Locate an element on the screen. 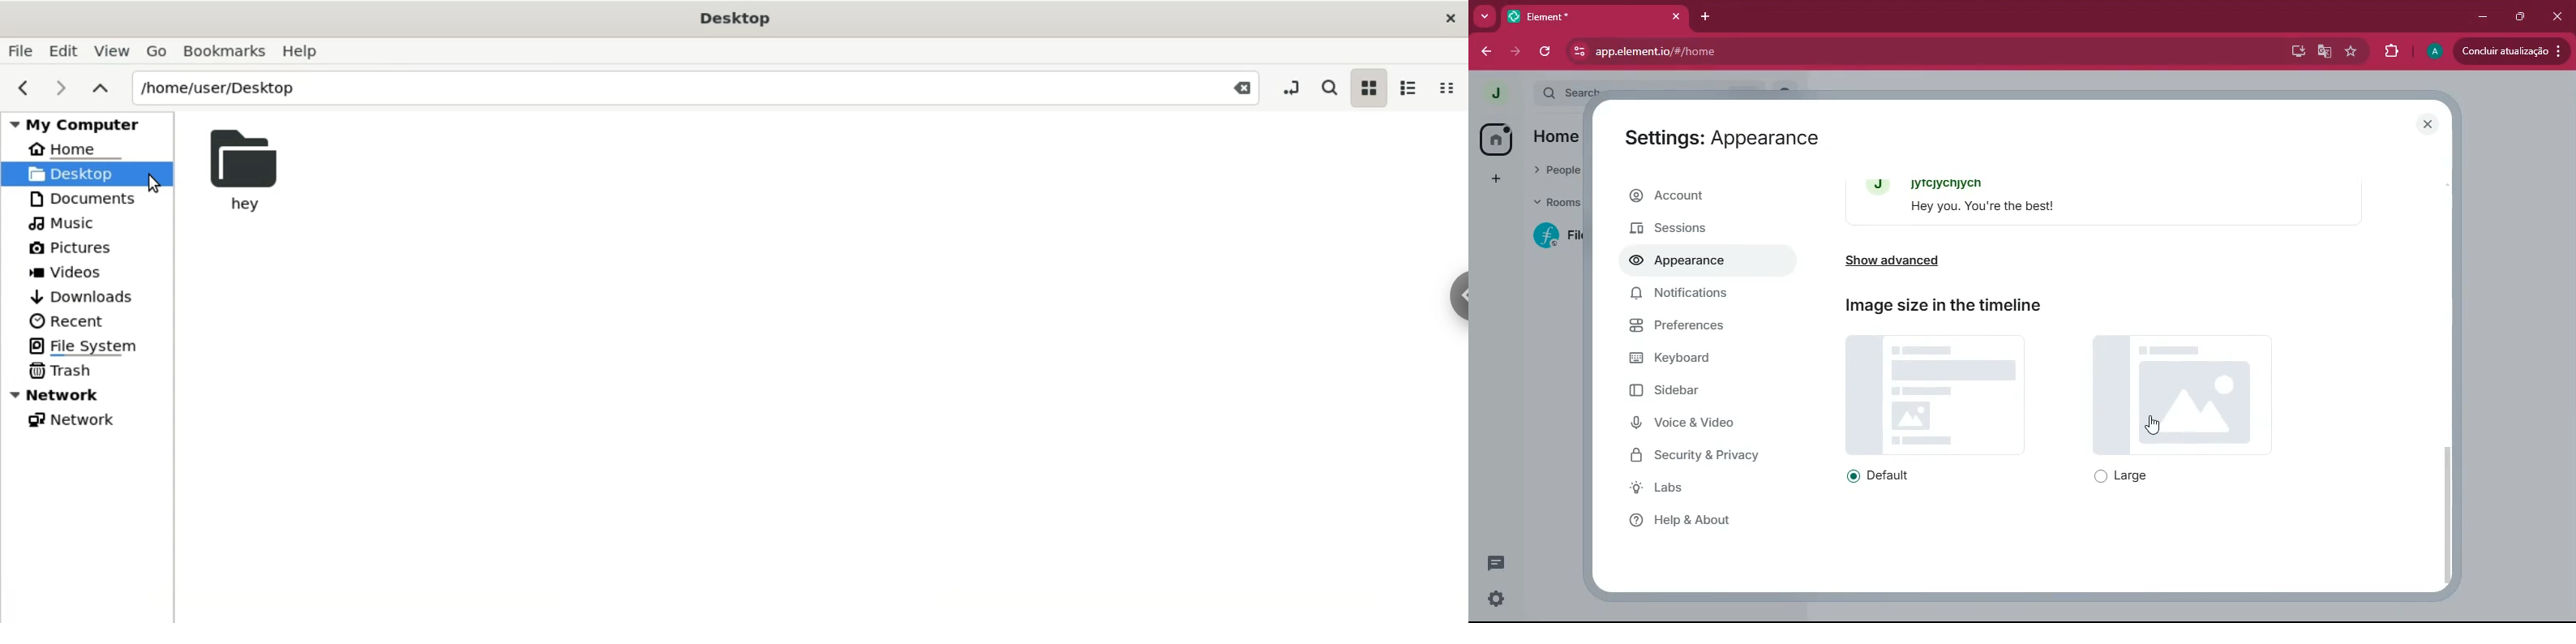 This screenshot has height=644, width=2576. profile is located at coordinates (1497, 93).